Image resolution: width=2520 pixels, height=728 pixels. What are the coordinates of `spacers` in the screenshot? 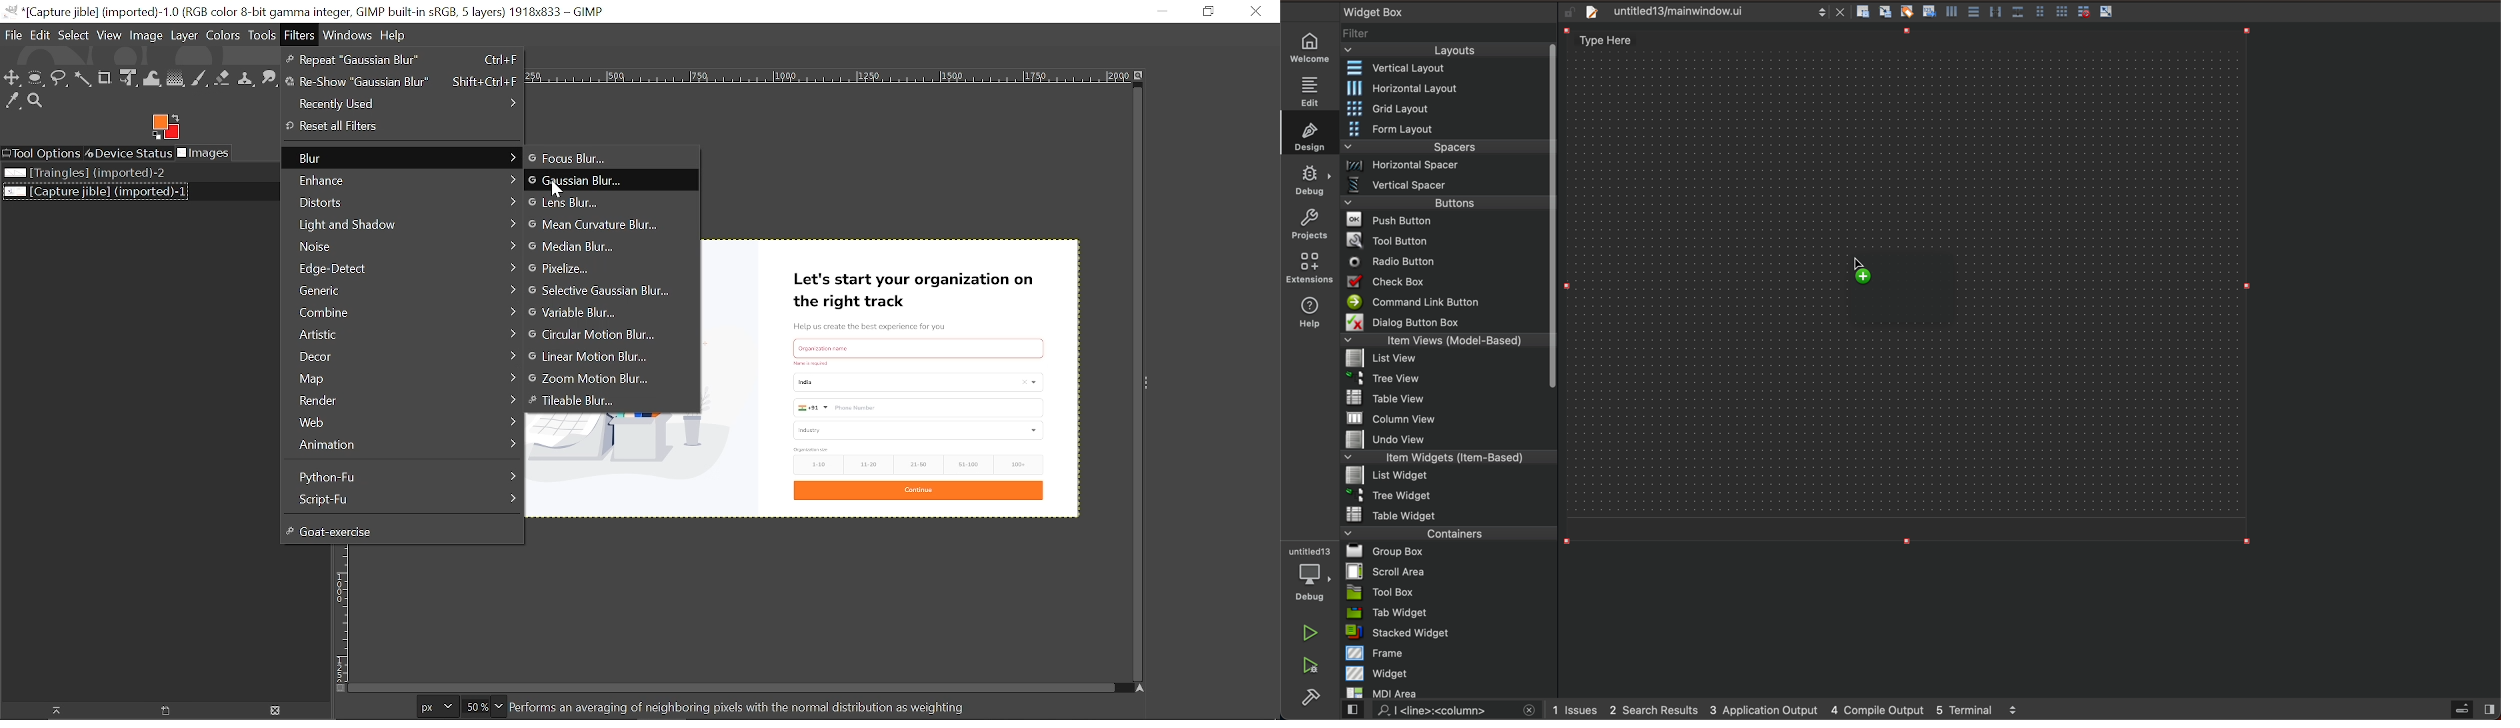 It's located at (1445, 148).